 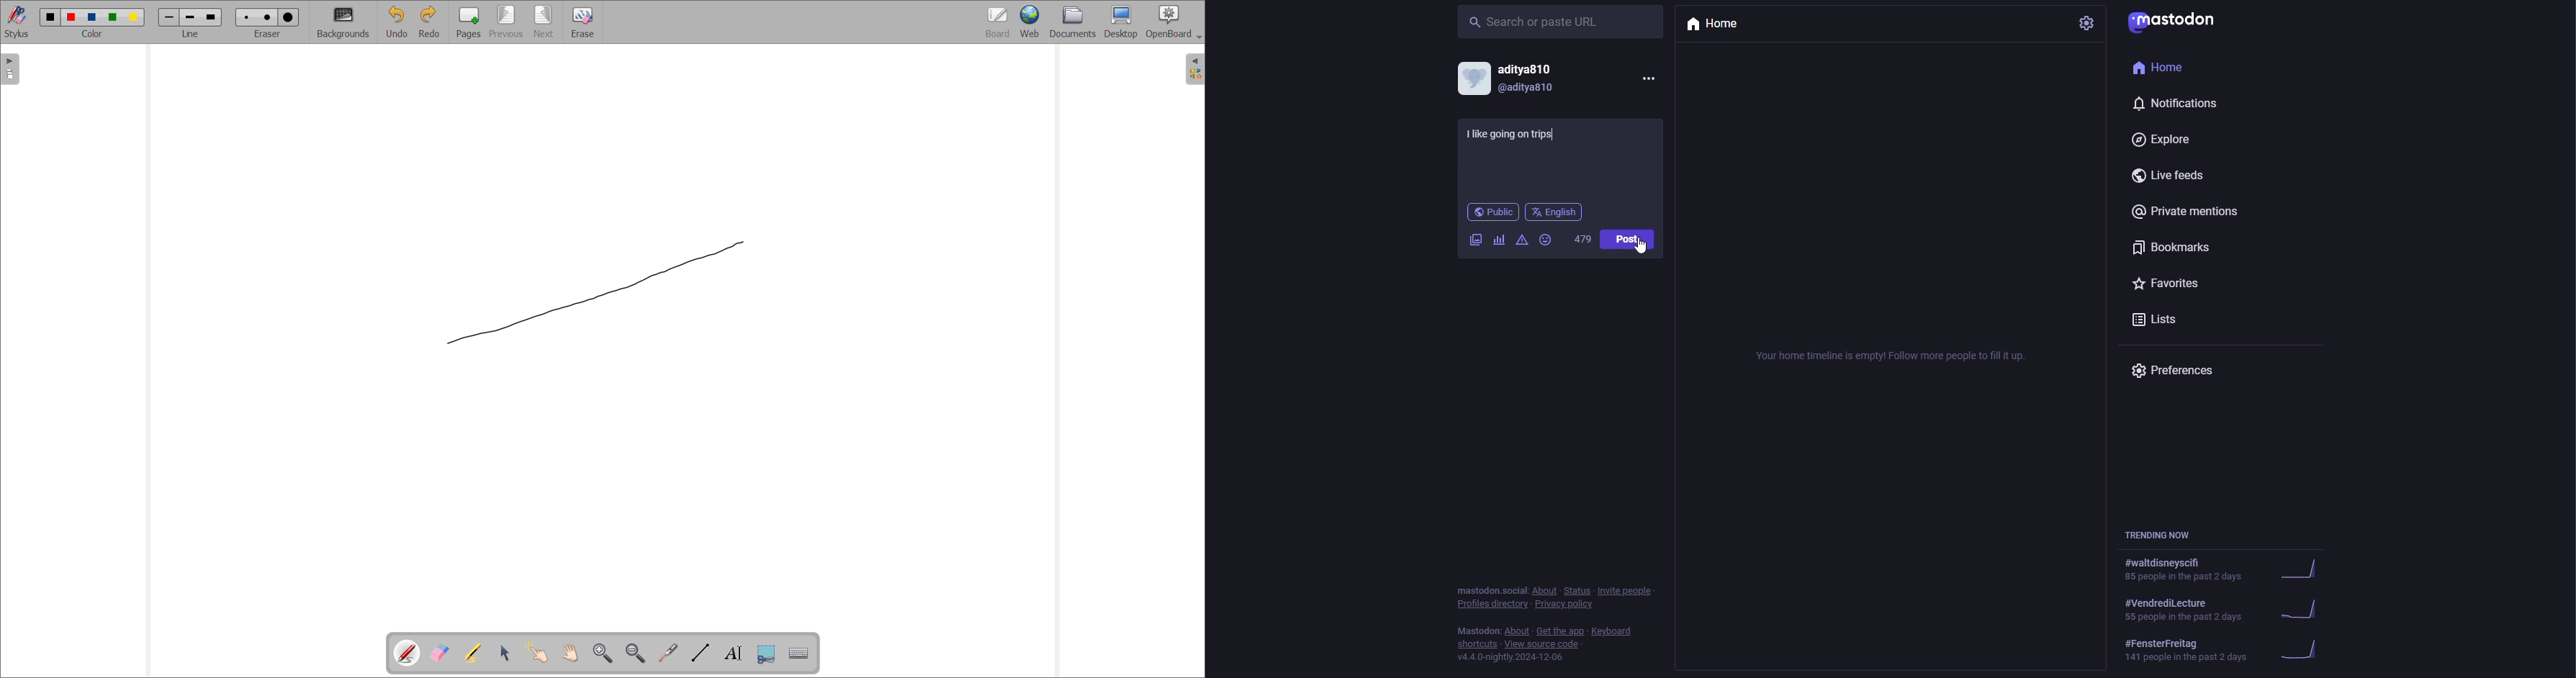 What do you see at coordinates (1536, 143) in the screenshot?
I see `fun fact` at bounding box center [1536, 143].